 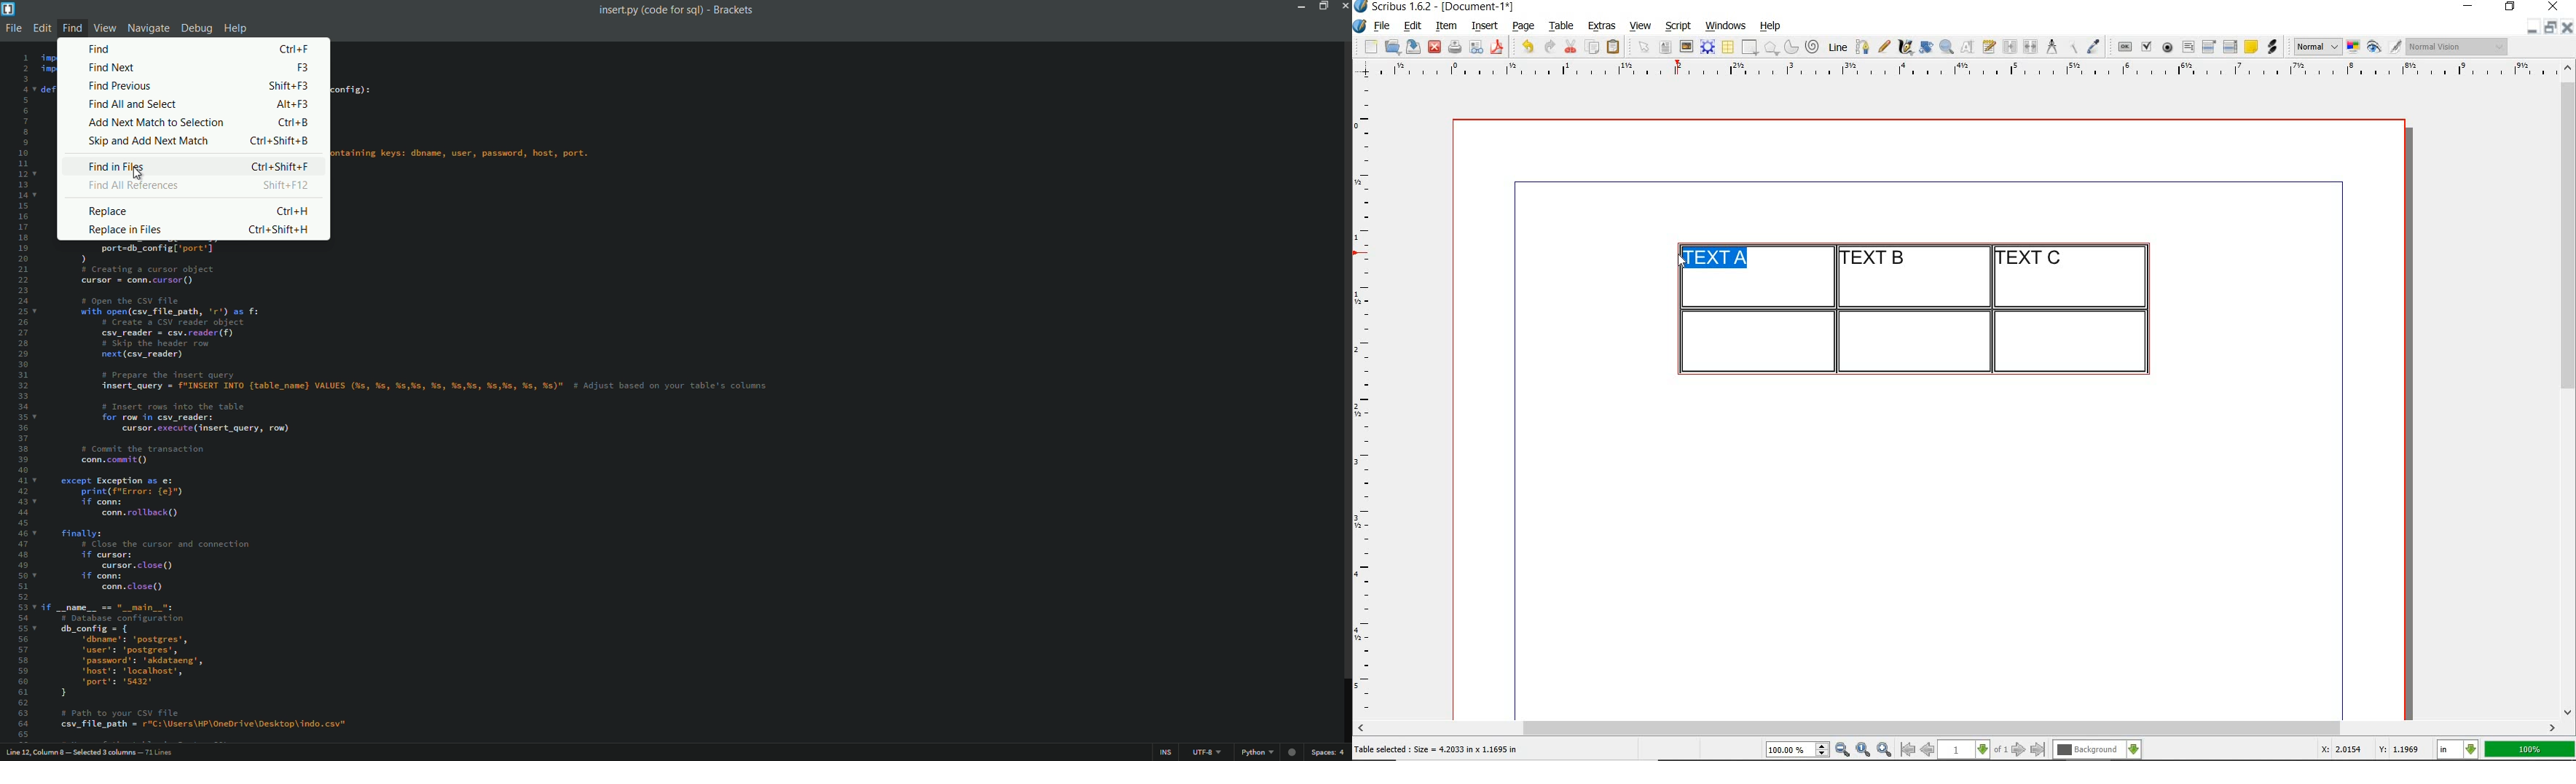 I want to click on measurements, so click(x=2051, y=47).